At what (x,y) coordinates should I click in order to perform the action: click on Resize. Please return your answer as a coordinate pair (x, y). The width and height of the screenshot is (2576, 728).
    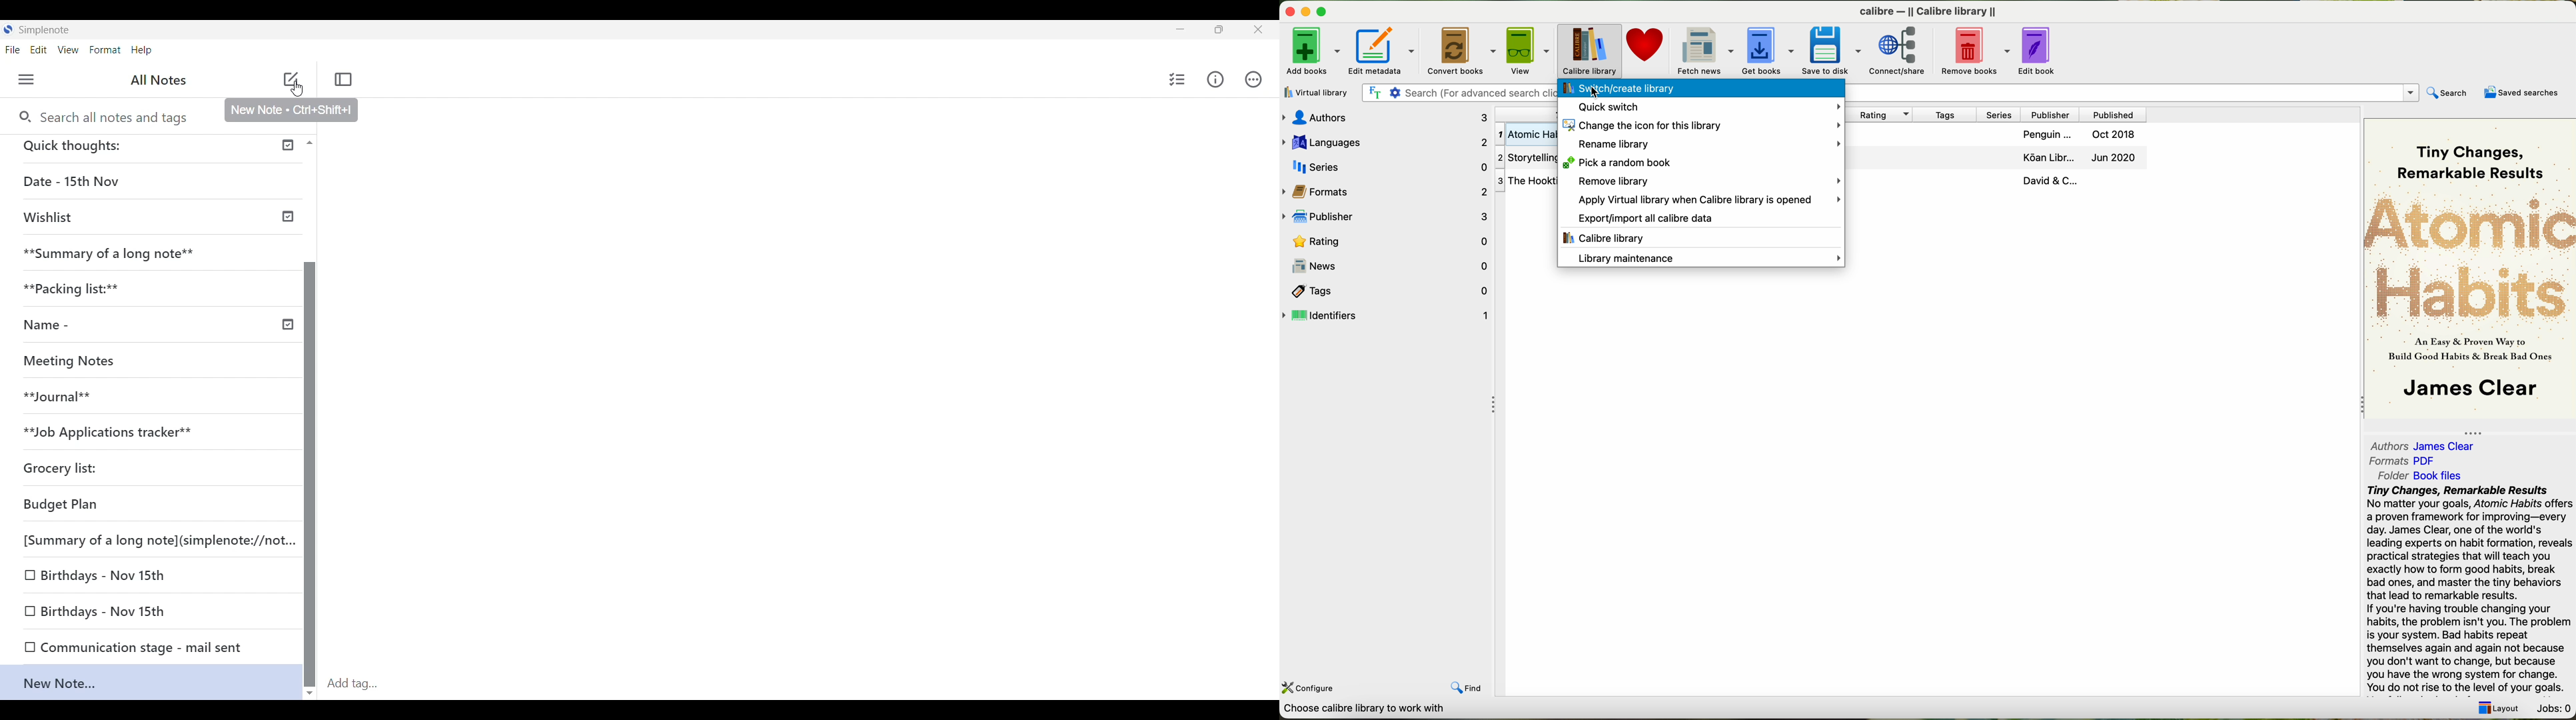
    Looking at the image, I should click on (1215, 31).